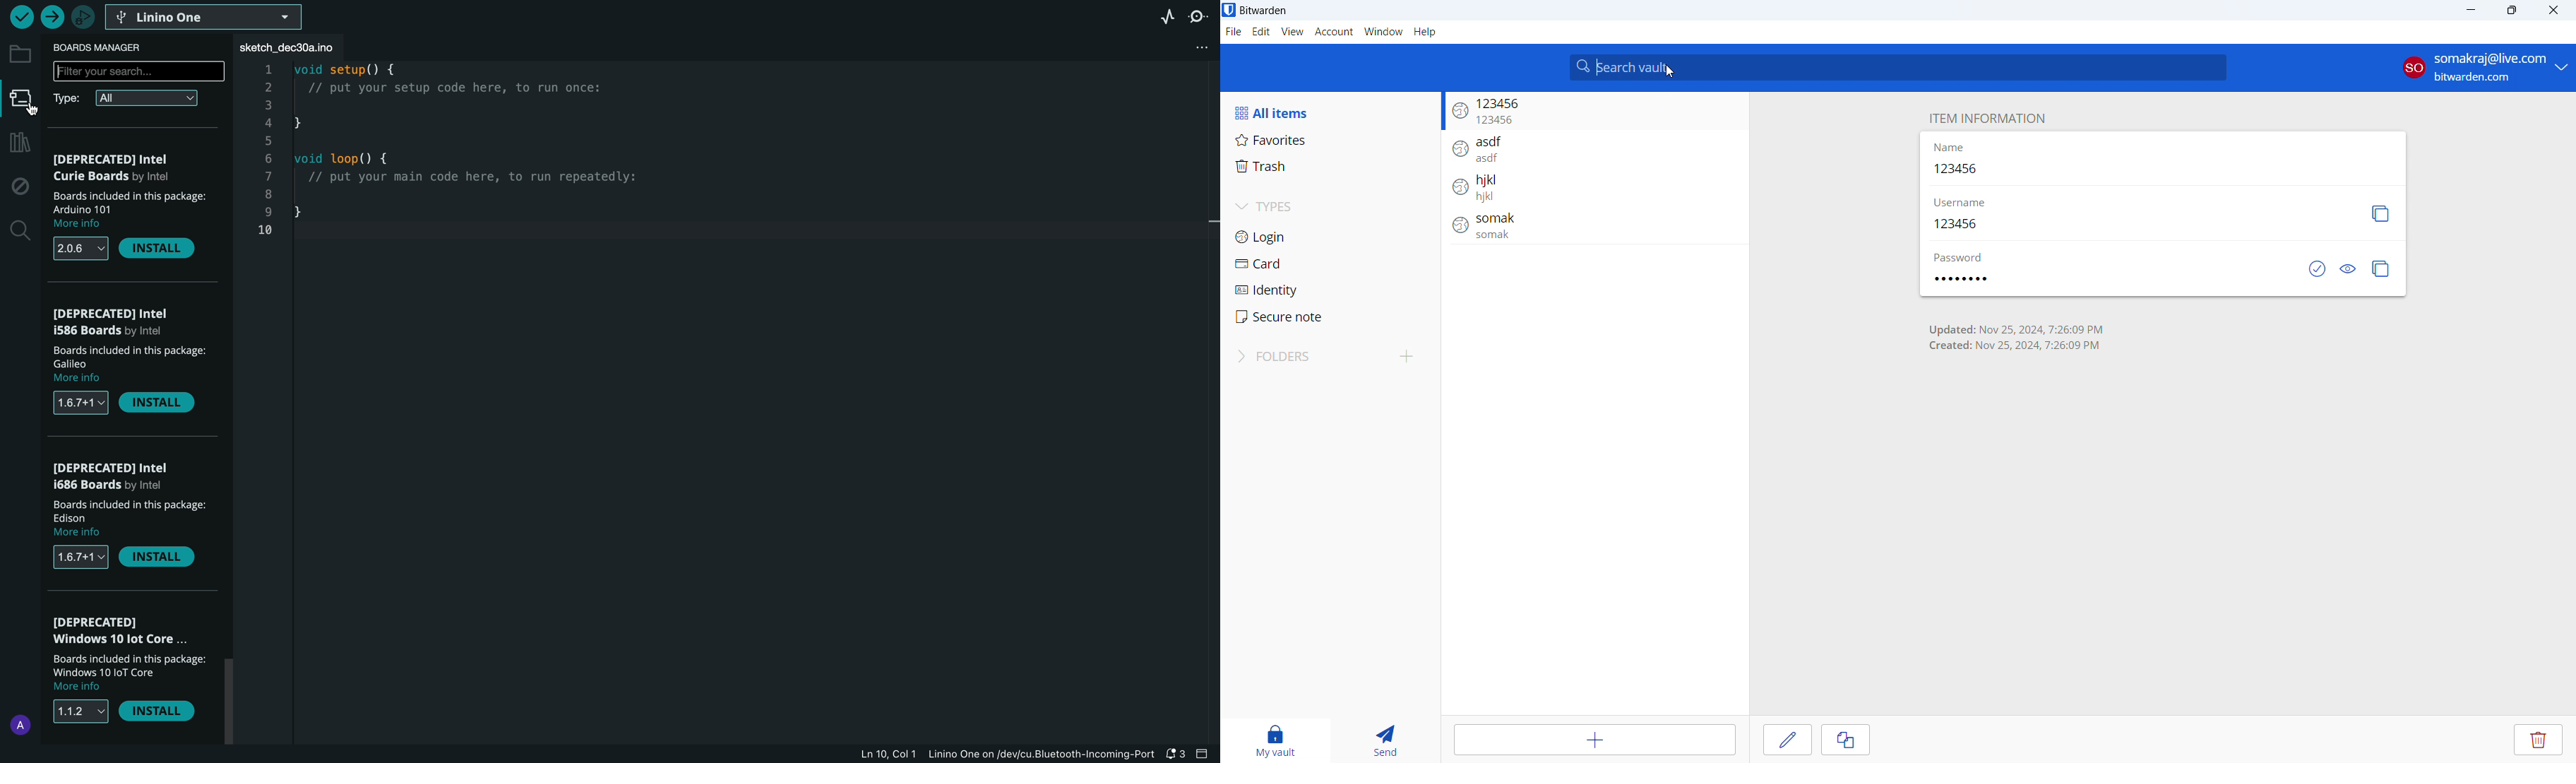 This screenshot has height=784, width=2576. What do you see at coordinates (128, 211) in the screenshot?
I see `description` at bounding box center [128, 211].